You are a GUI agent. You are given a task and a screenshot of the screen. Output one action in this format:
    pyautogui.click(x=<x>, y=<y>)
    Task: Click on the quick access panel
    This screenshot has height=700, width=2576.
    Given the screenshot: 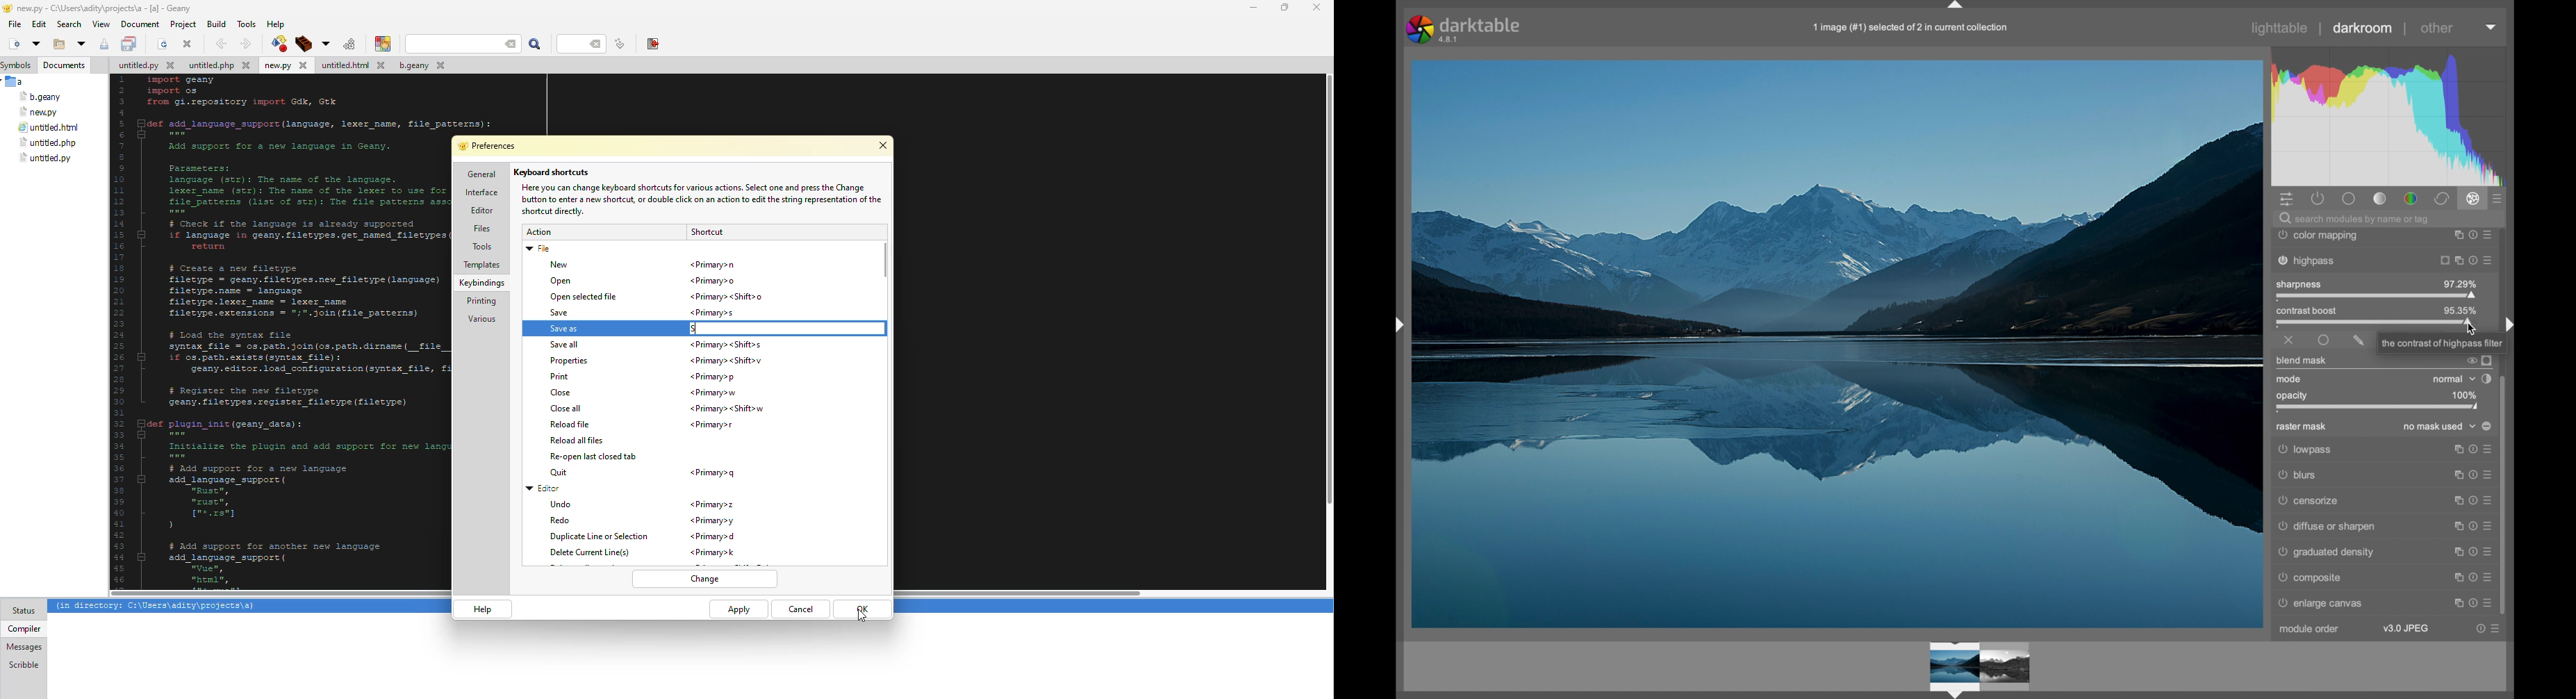 What is the action you would take?
    pyautogui.click(x=2288, y=199)
    